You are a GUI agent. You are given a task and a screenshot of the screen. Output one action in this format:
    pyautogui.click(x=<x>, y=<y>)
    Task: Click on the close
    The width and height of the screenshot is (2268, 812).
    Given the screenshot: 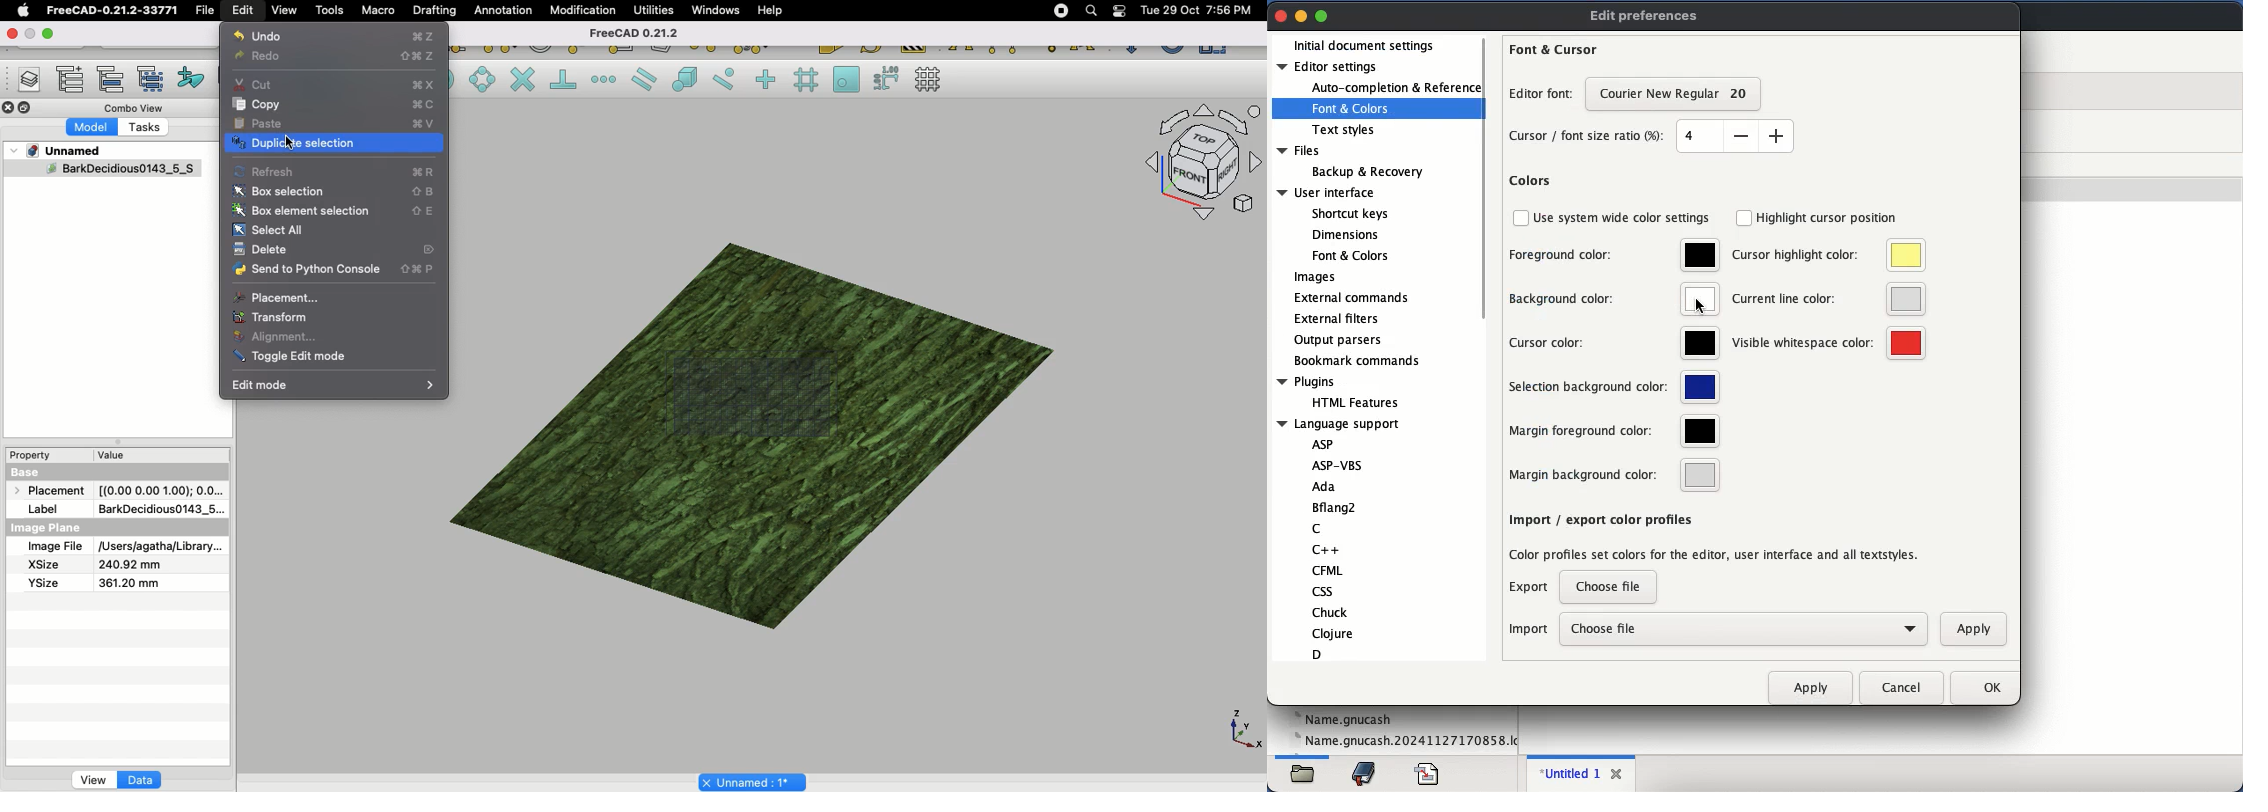 What is the action you would take?
    pyautogui.click(x=10, y=34)
    